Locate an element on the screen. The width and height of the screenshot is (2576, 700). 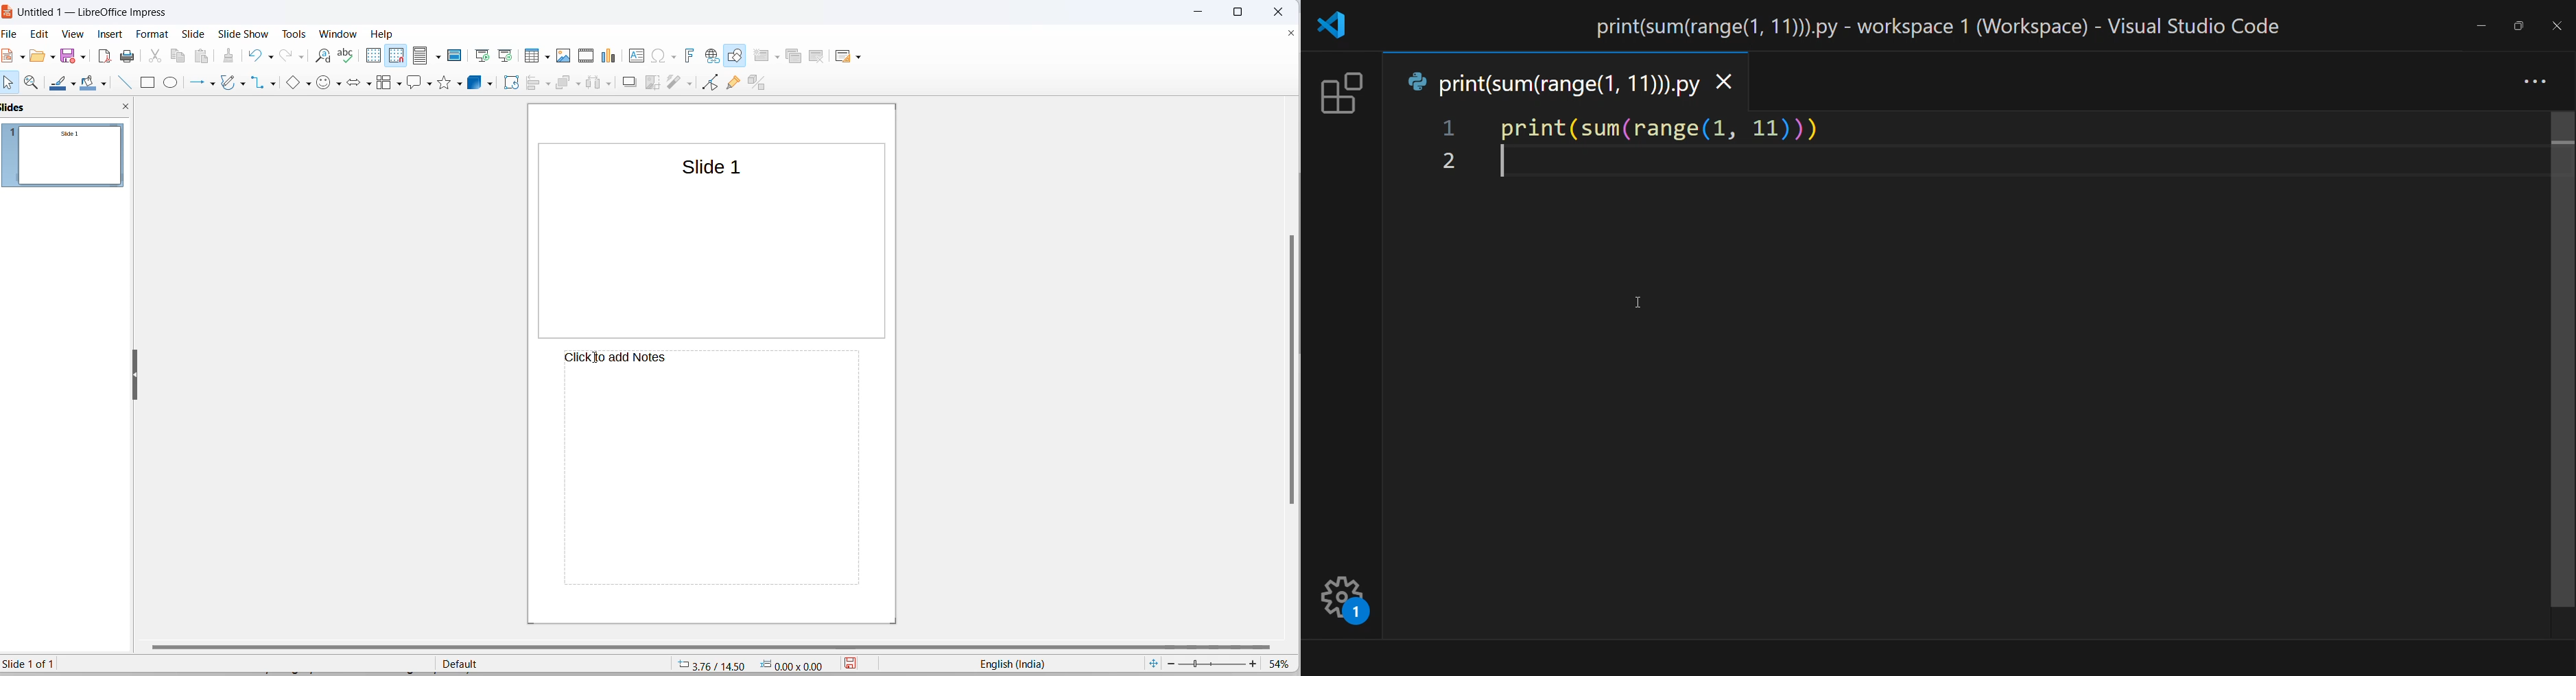
undo is located at coordinates (253, 55).